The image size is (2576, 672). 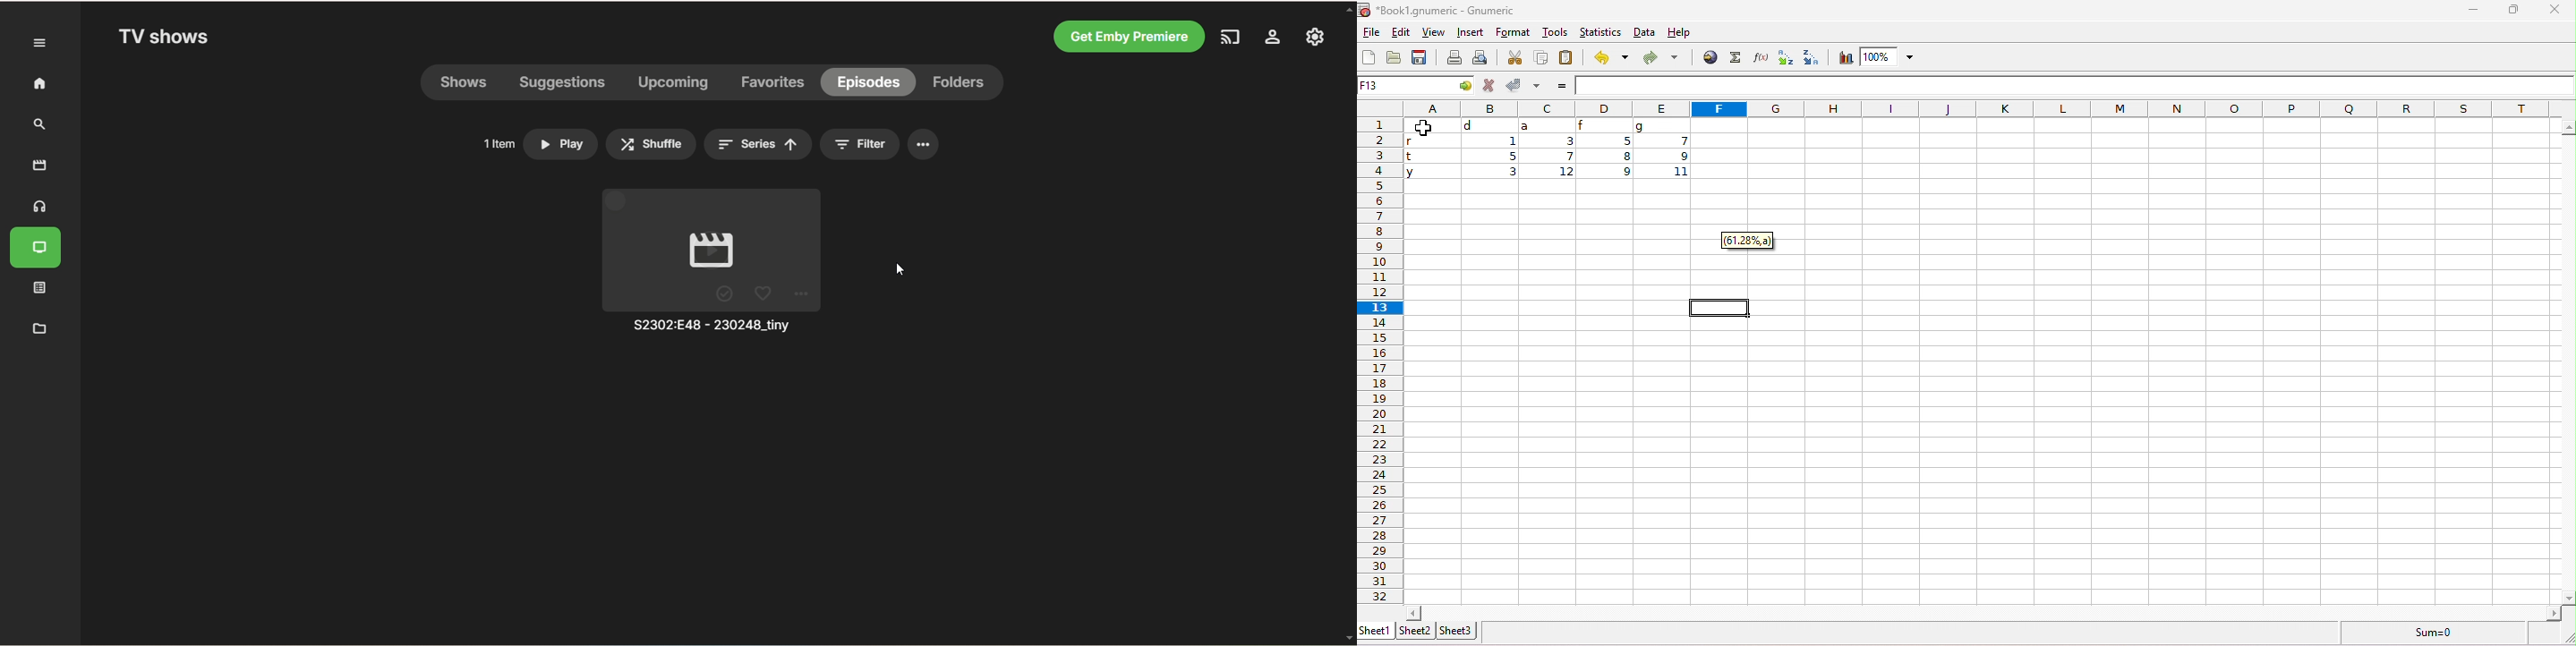 I want to click on formula bar, so click(x=2076, y=85).